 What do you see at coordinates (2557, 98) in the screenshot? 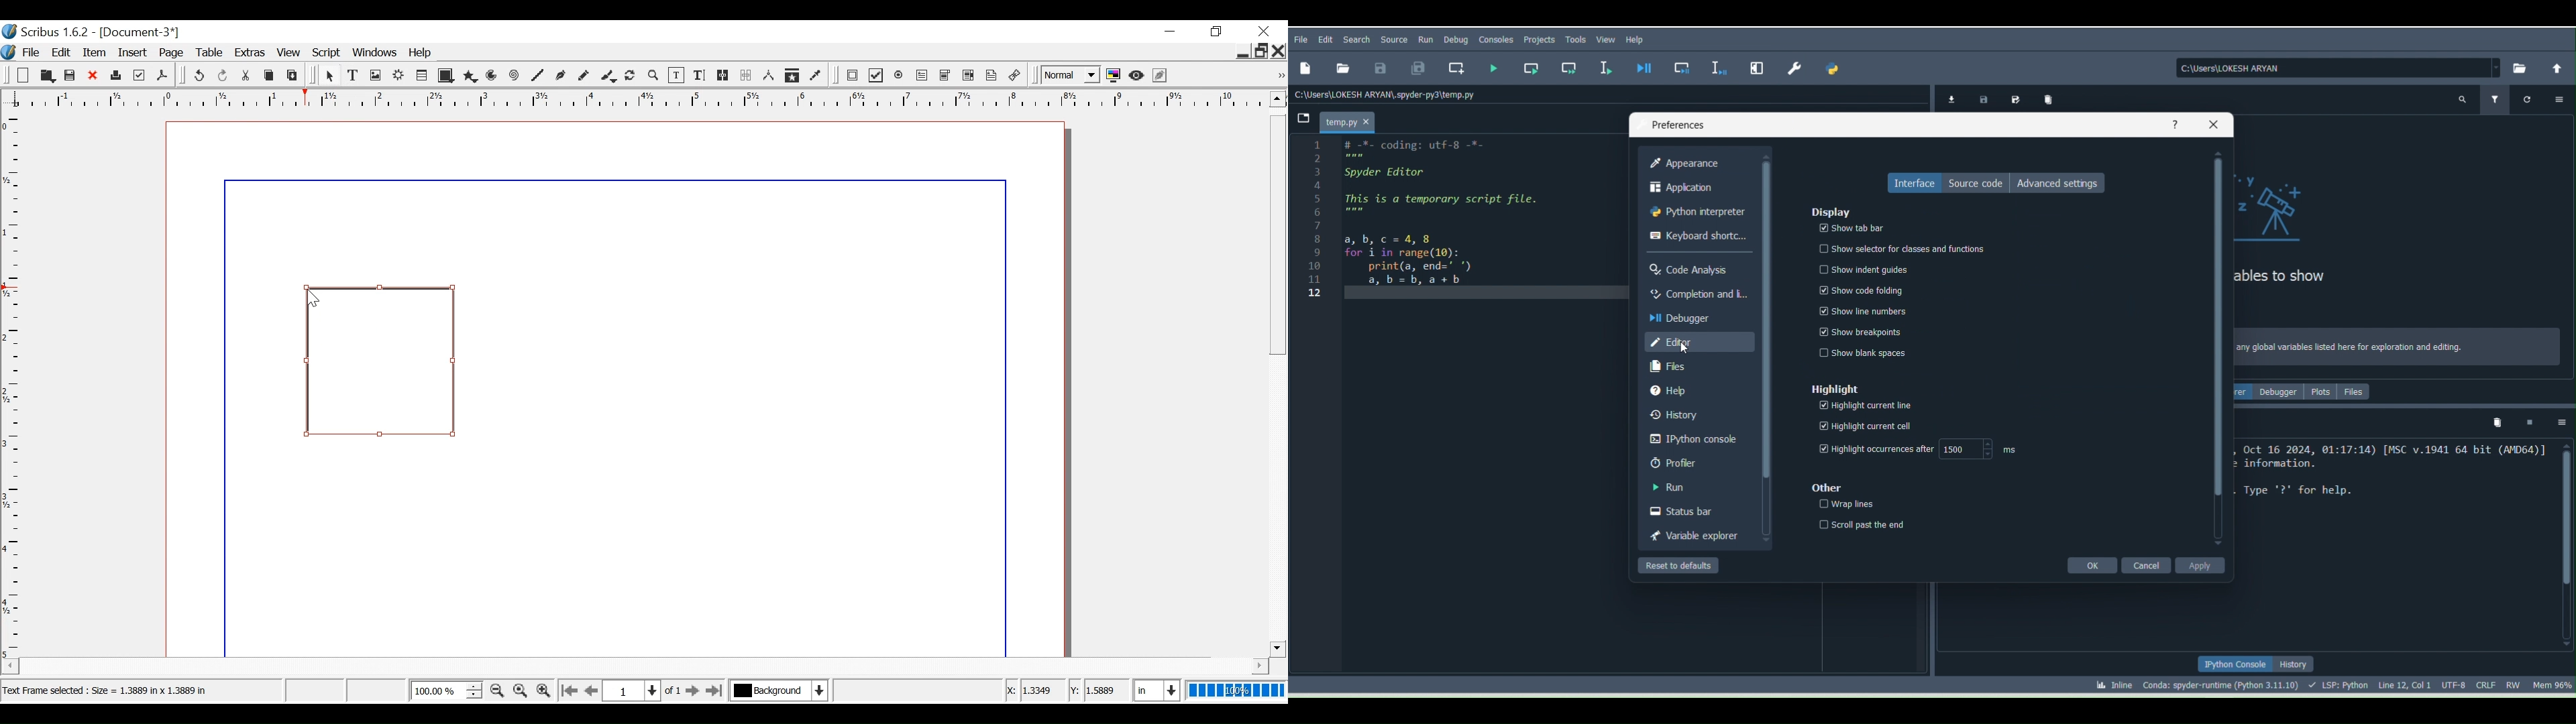
I see `more options` at bounding box center [2557, 98].